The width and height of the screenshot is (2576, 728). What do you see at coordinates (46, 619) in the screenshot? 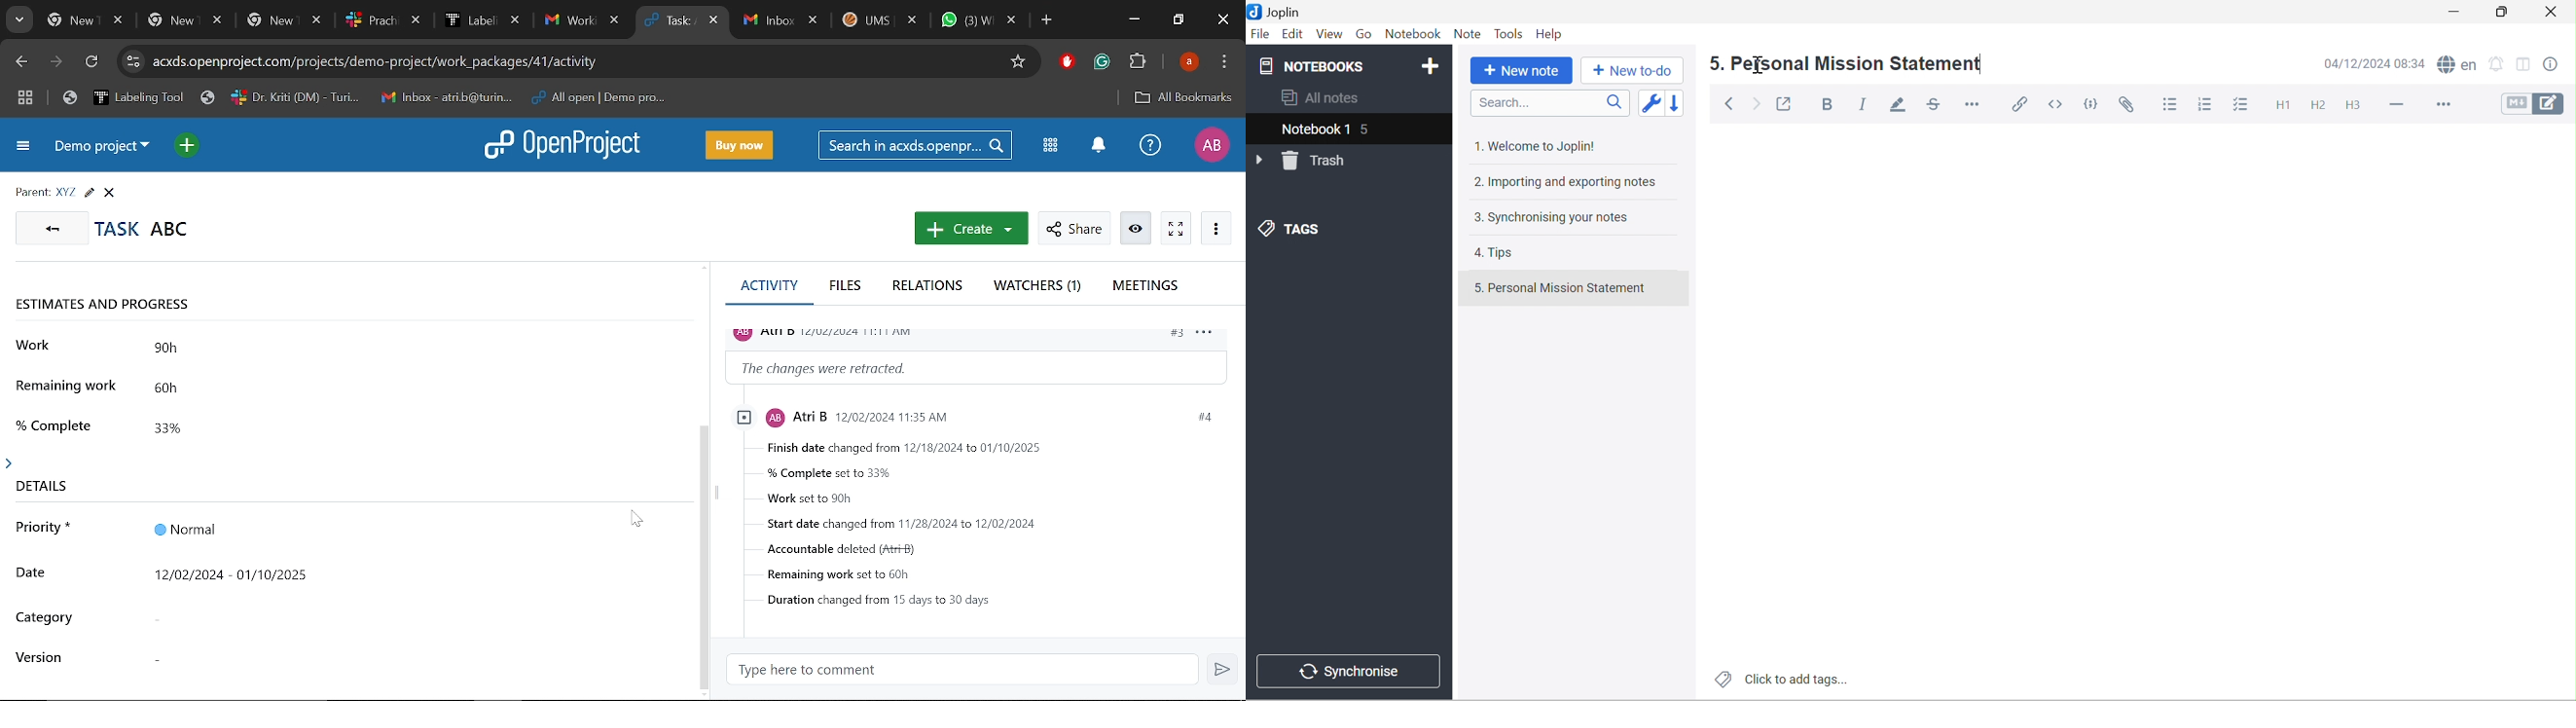
I see `category` at bounding box center [46, 619].